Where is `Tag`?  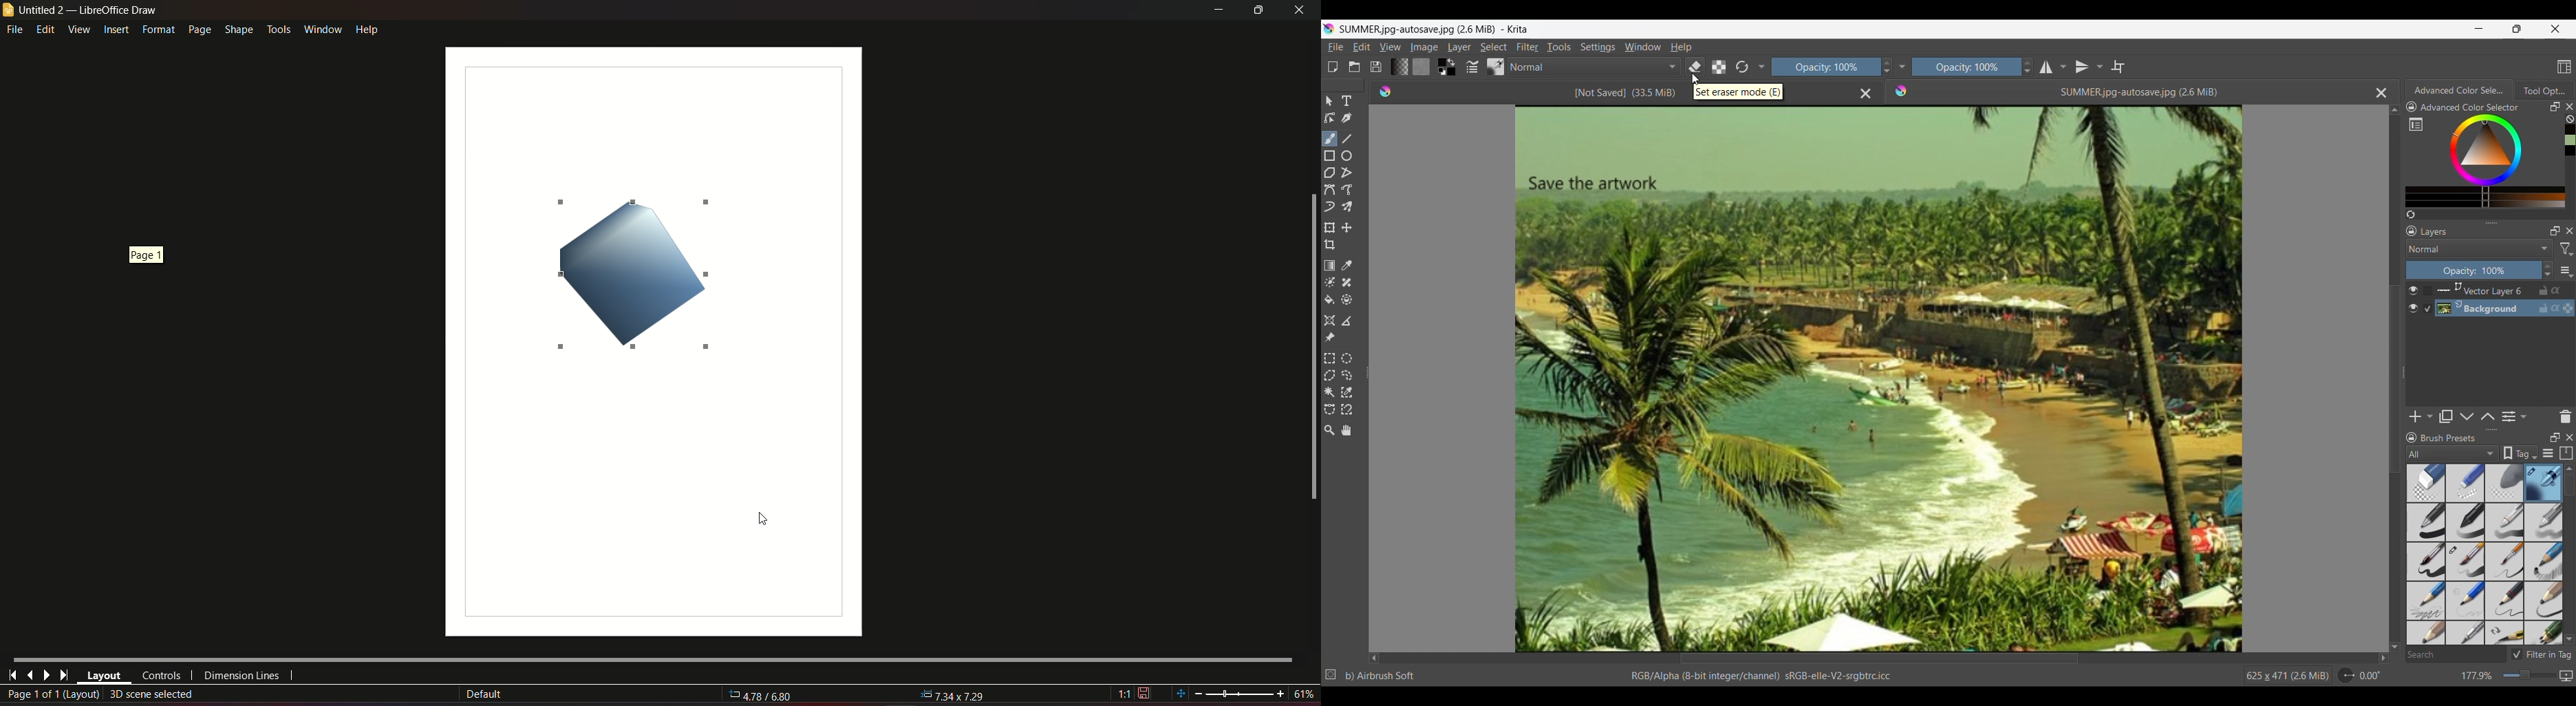
Tag is located at coordinates (2519, 454).